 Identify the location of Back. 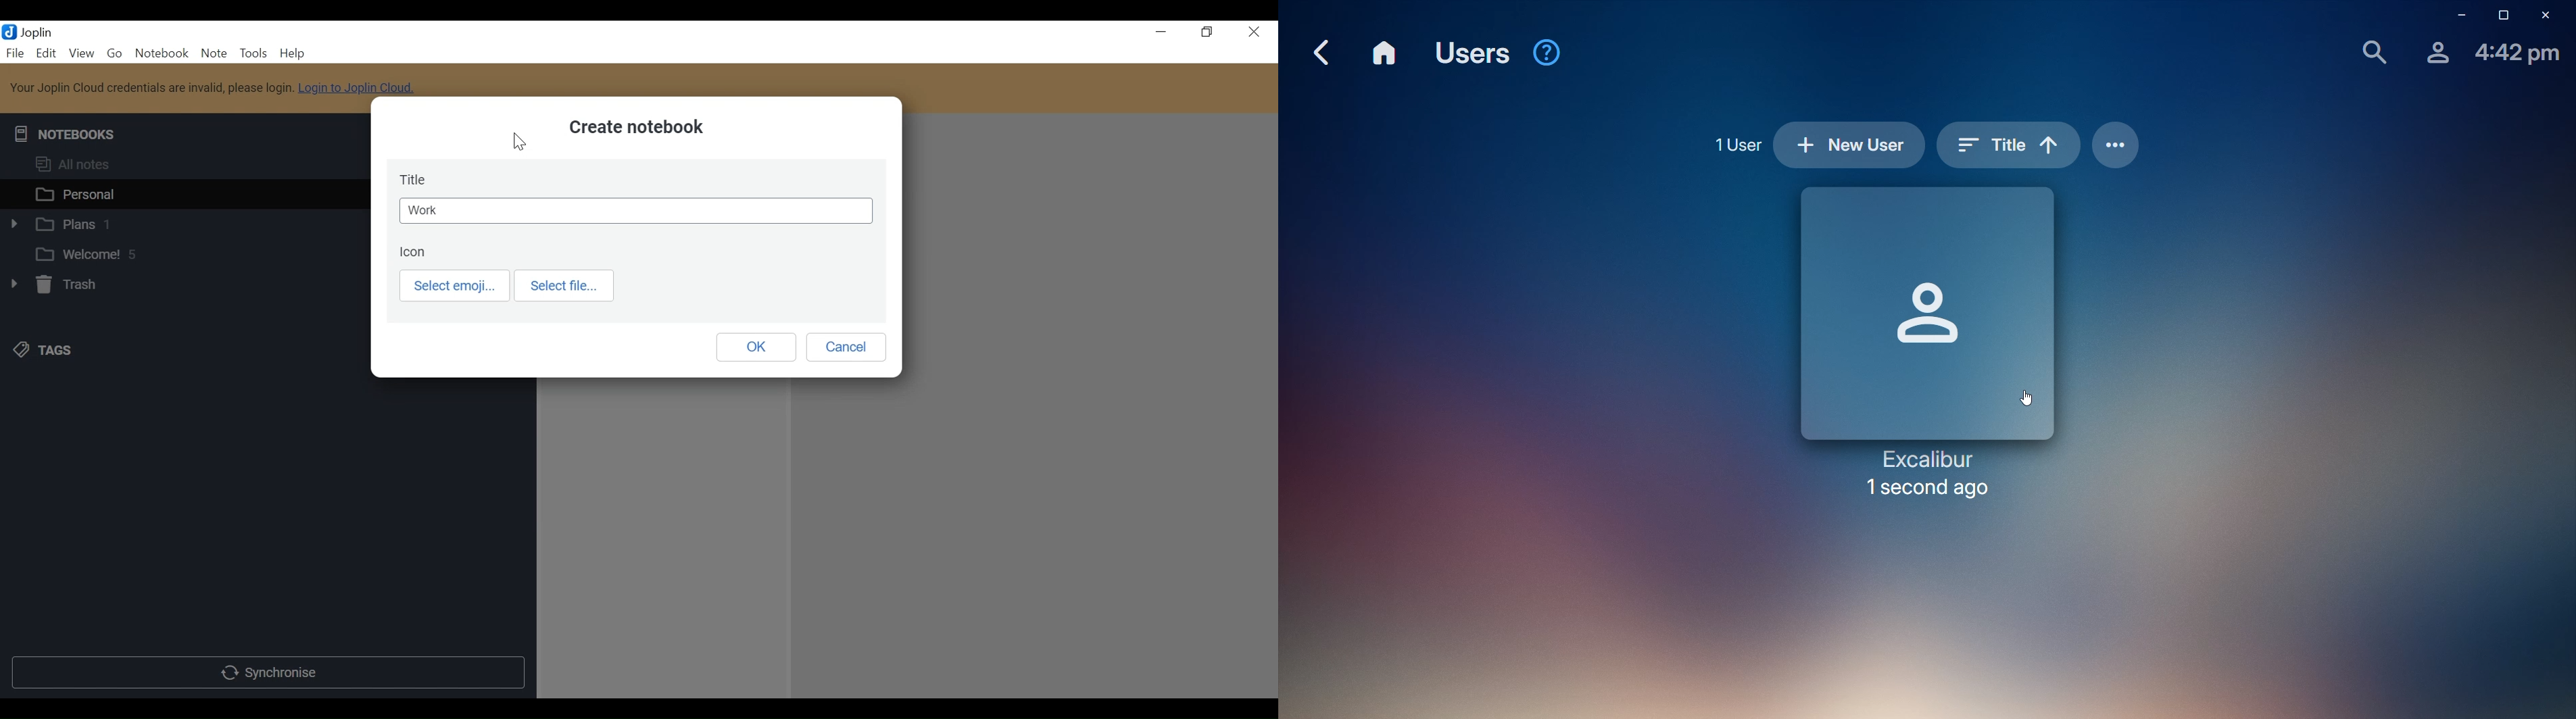
(1321, 53).